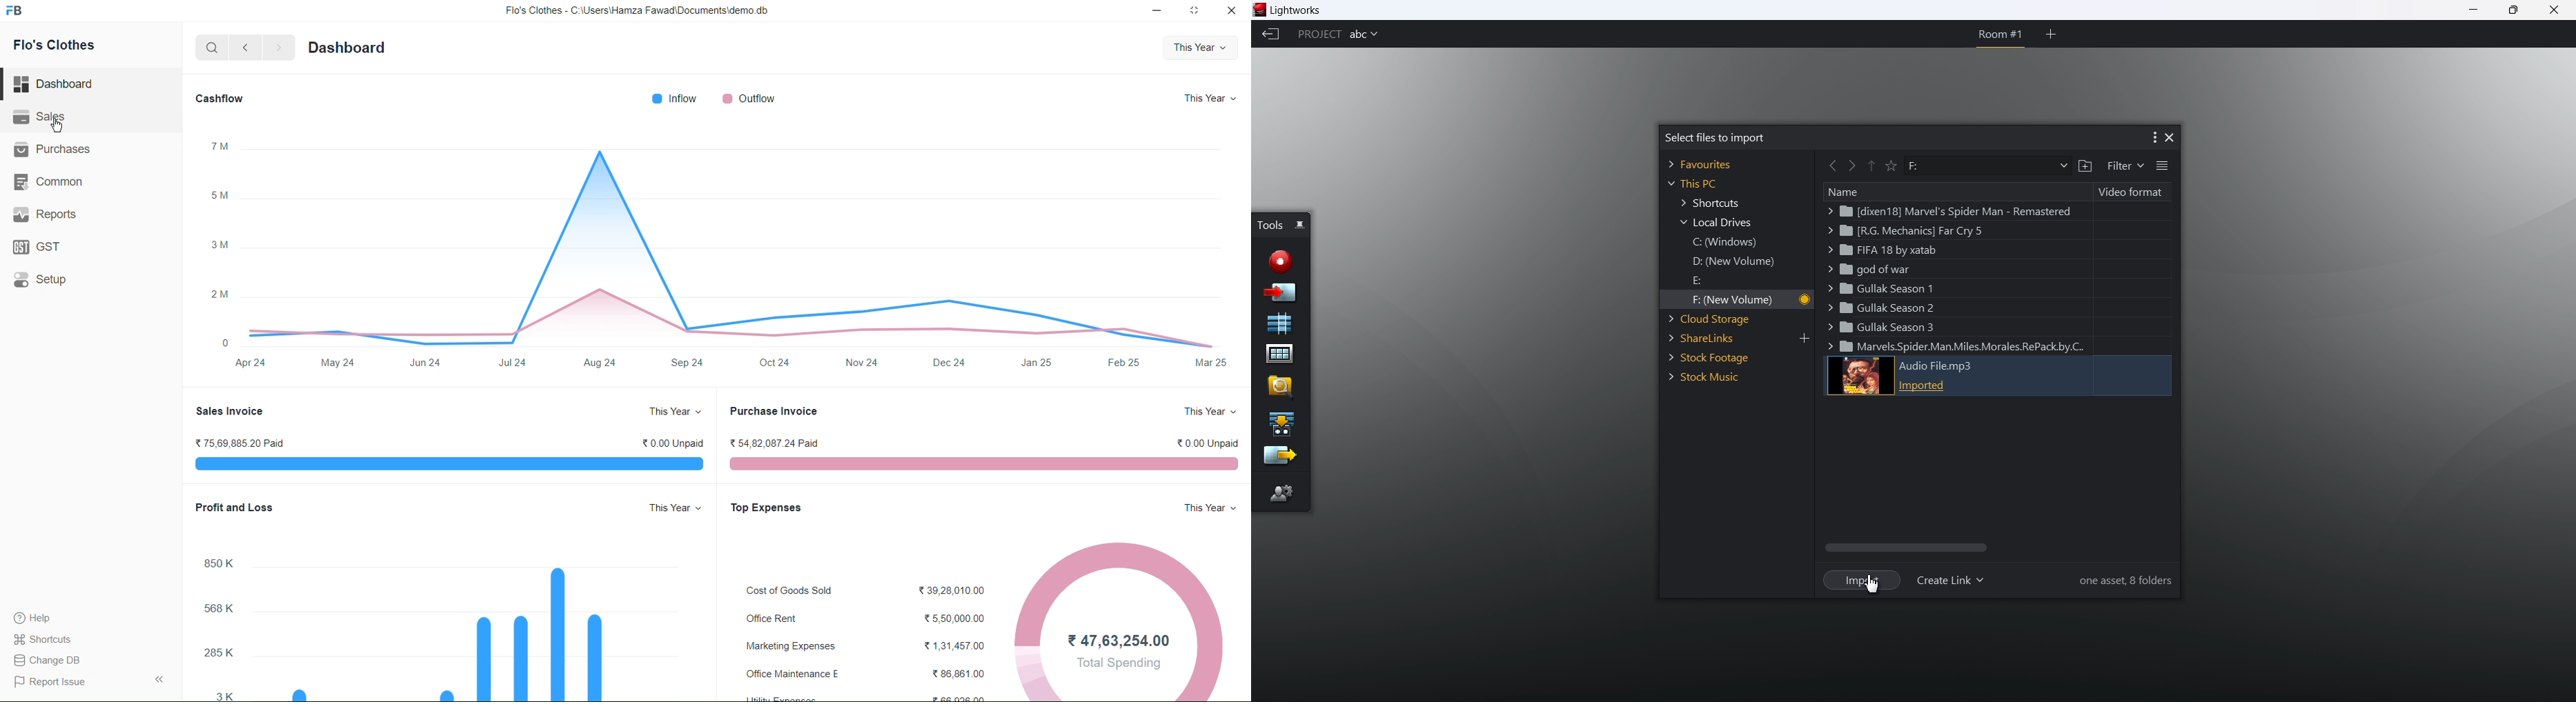 This screenshot has height=728, width=2576. What do you see at coordinates (1906, 548) in the screenshot?
I see `scroll bar` at bounding box center [1906, 548].